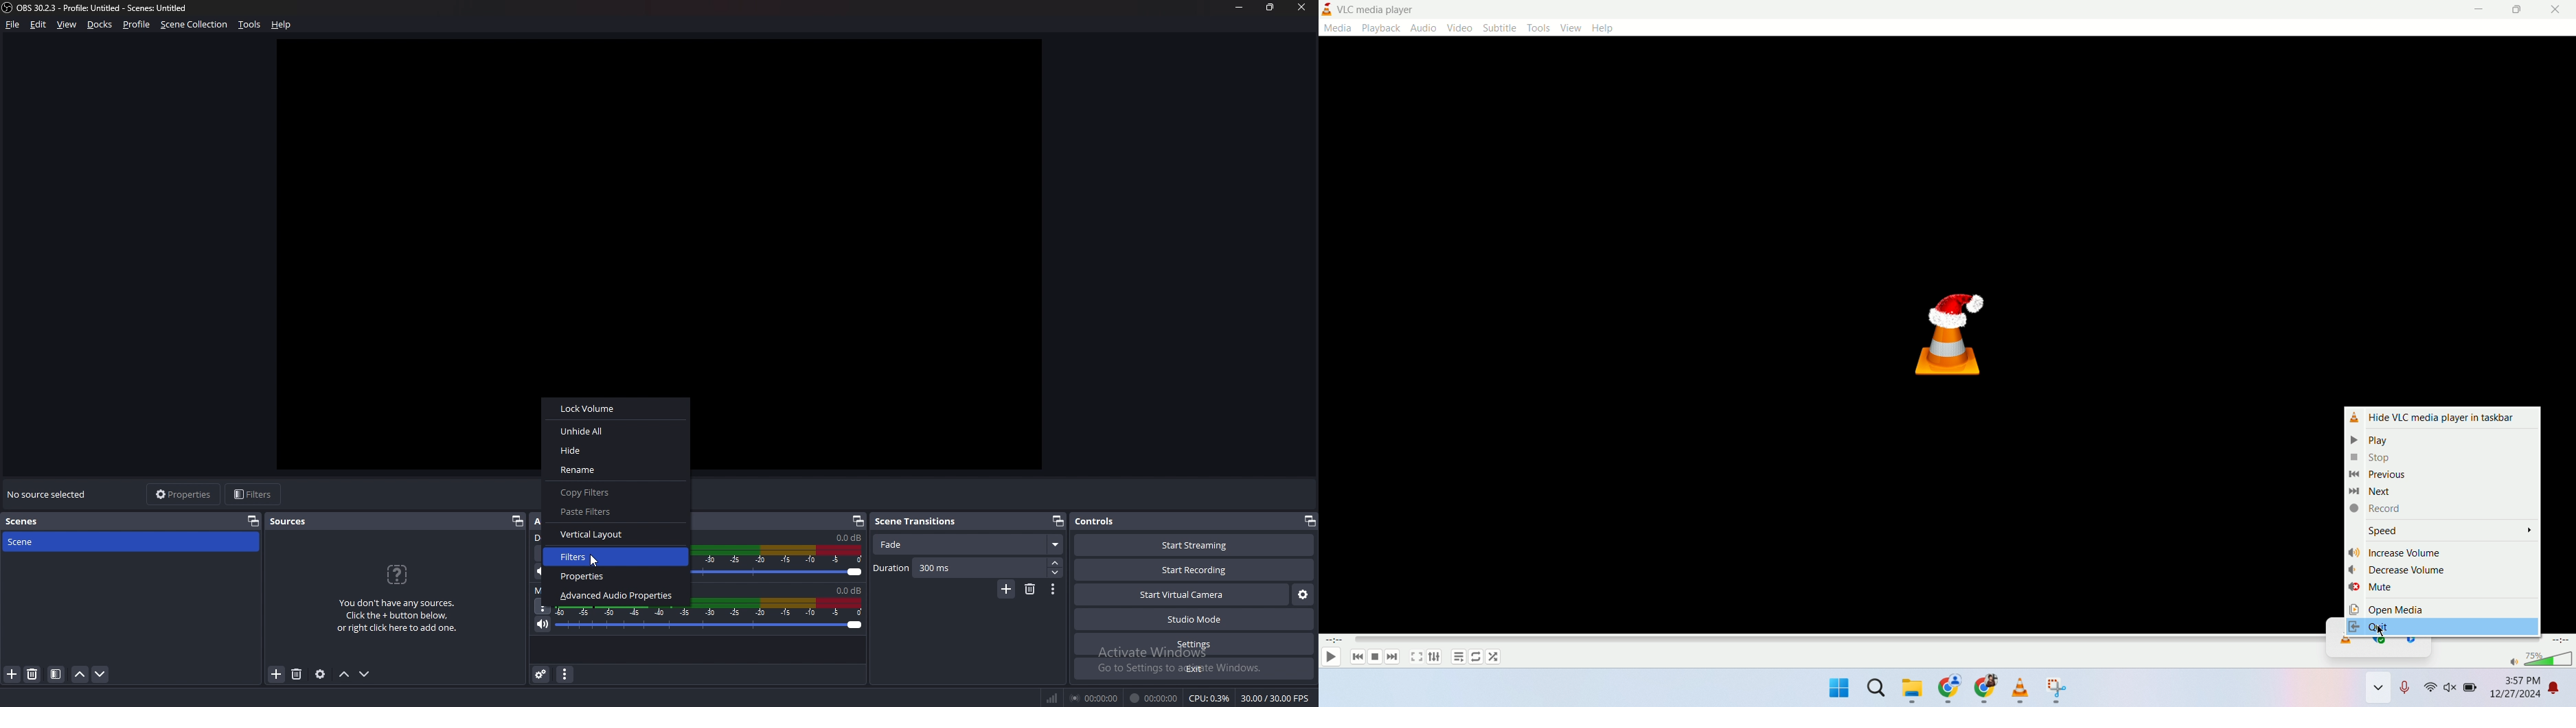  What do you see at coordinates (34, 674) in the screenshot?
I see `delete scene` at bounding box center [34, 674].